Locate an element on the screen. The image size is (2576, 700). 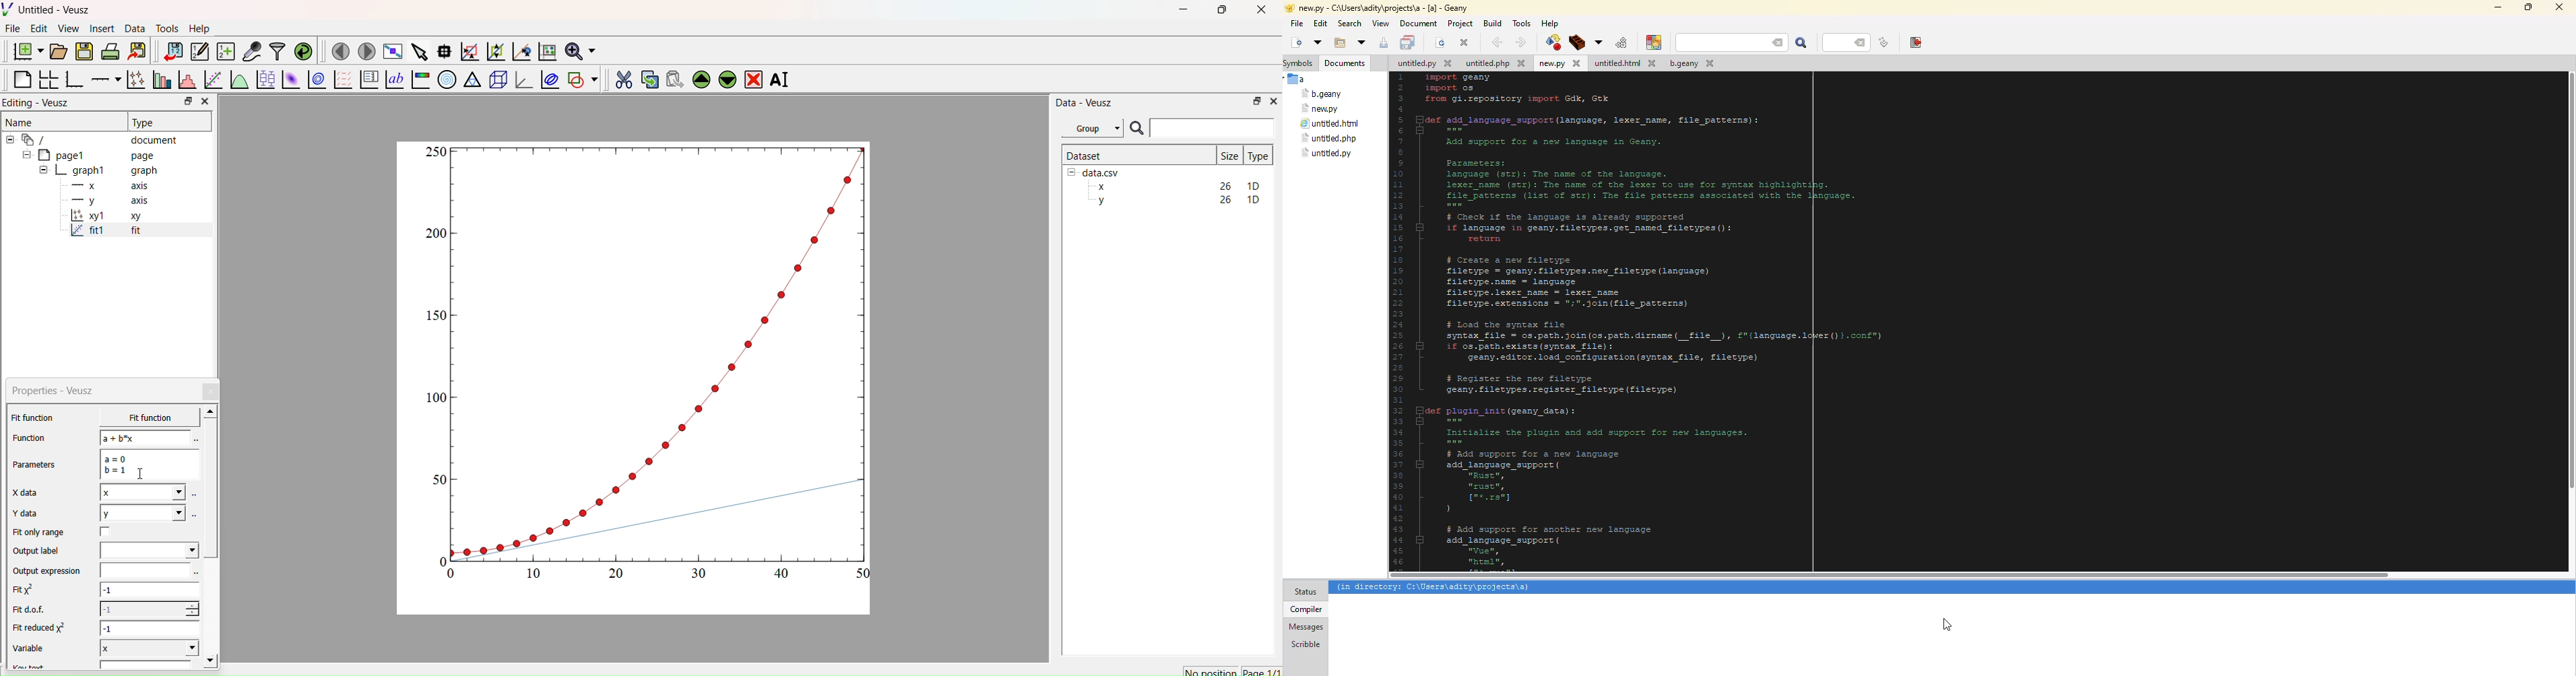
a= 0 b=1  is located at coordinates (148, 464).